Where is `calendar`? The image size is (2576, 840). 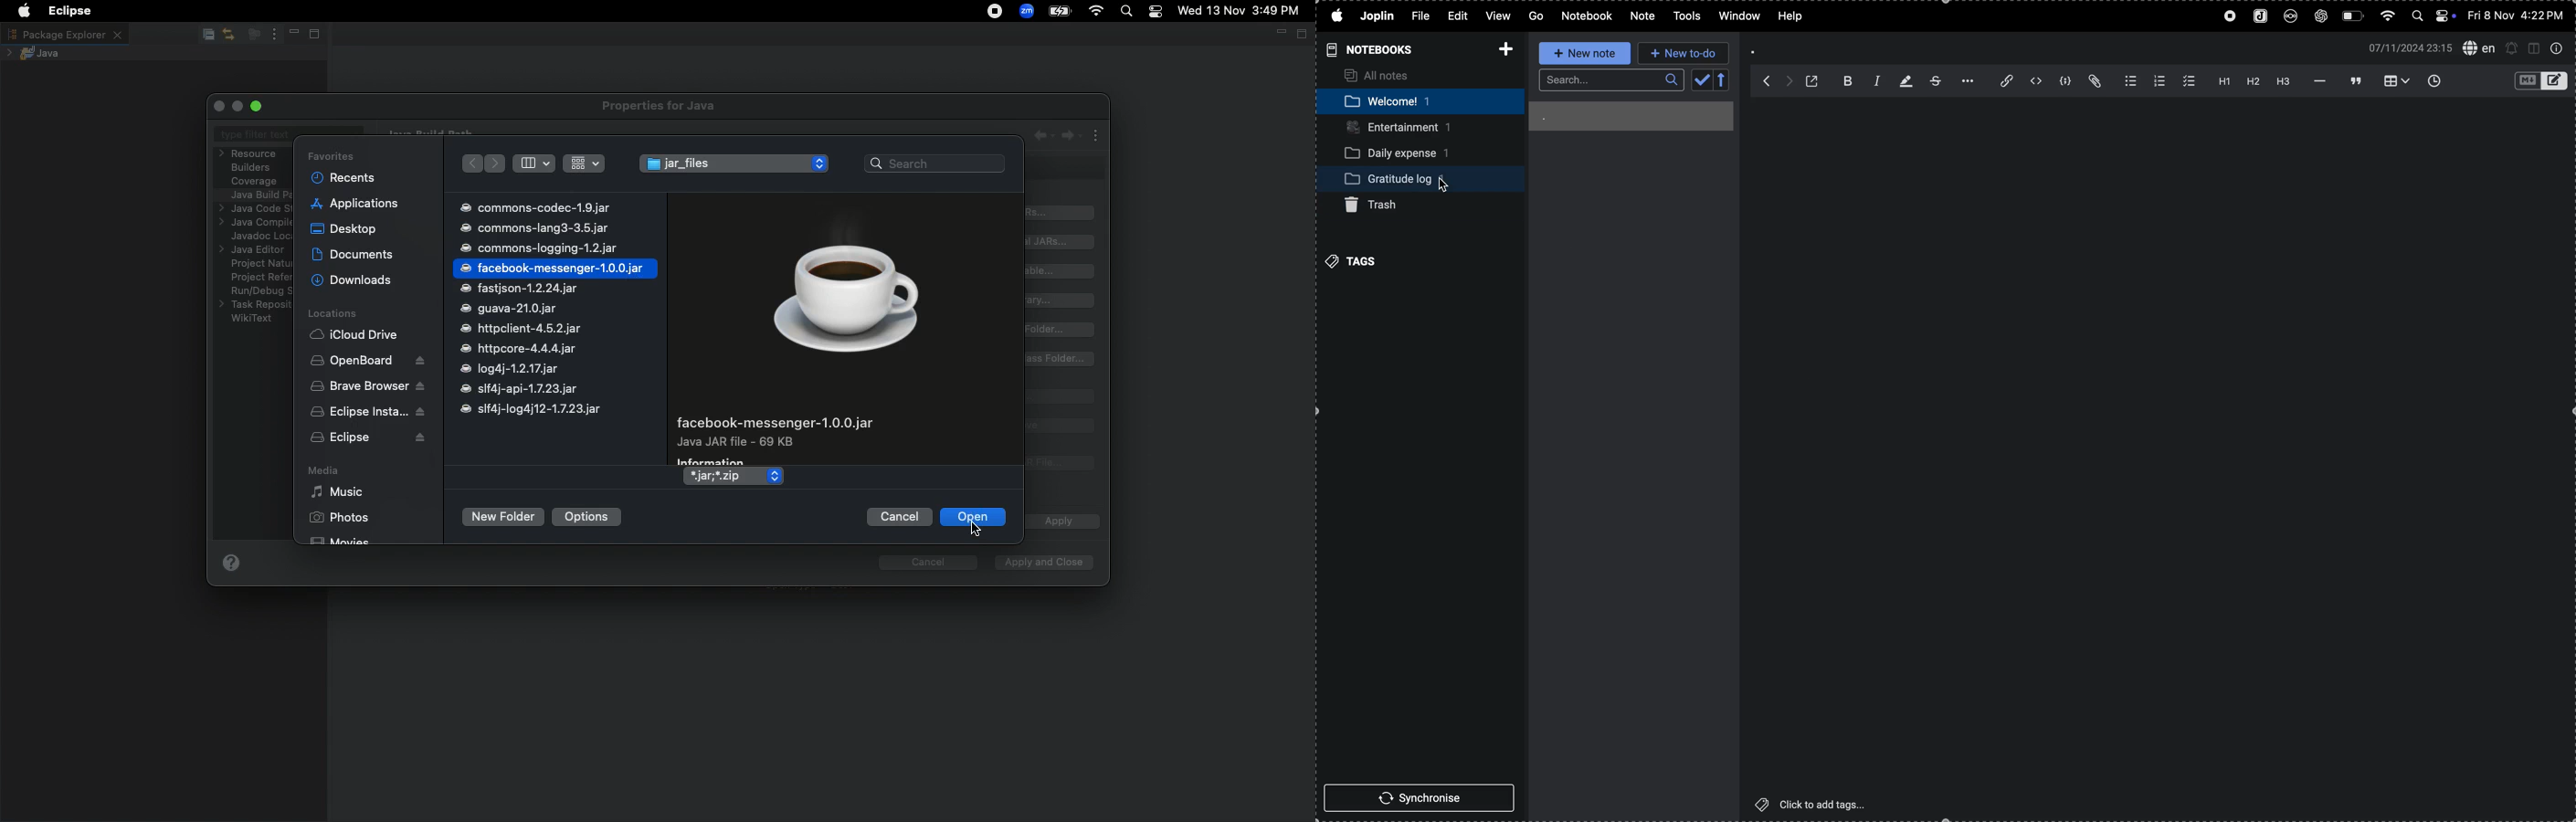 calendar is located at coordinates (1712, 80).